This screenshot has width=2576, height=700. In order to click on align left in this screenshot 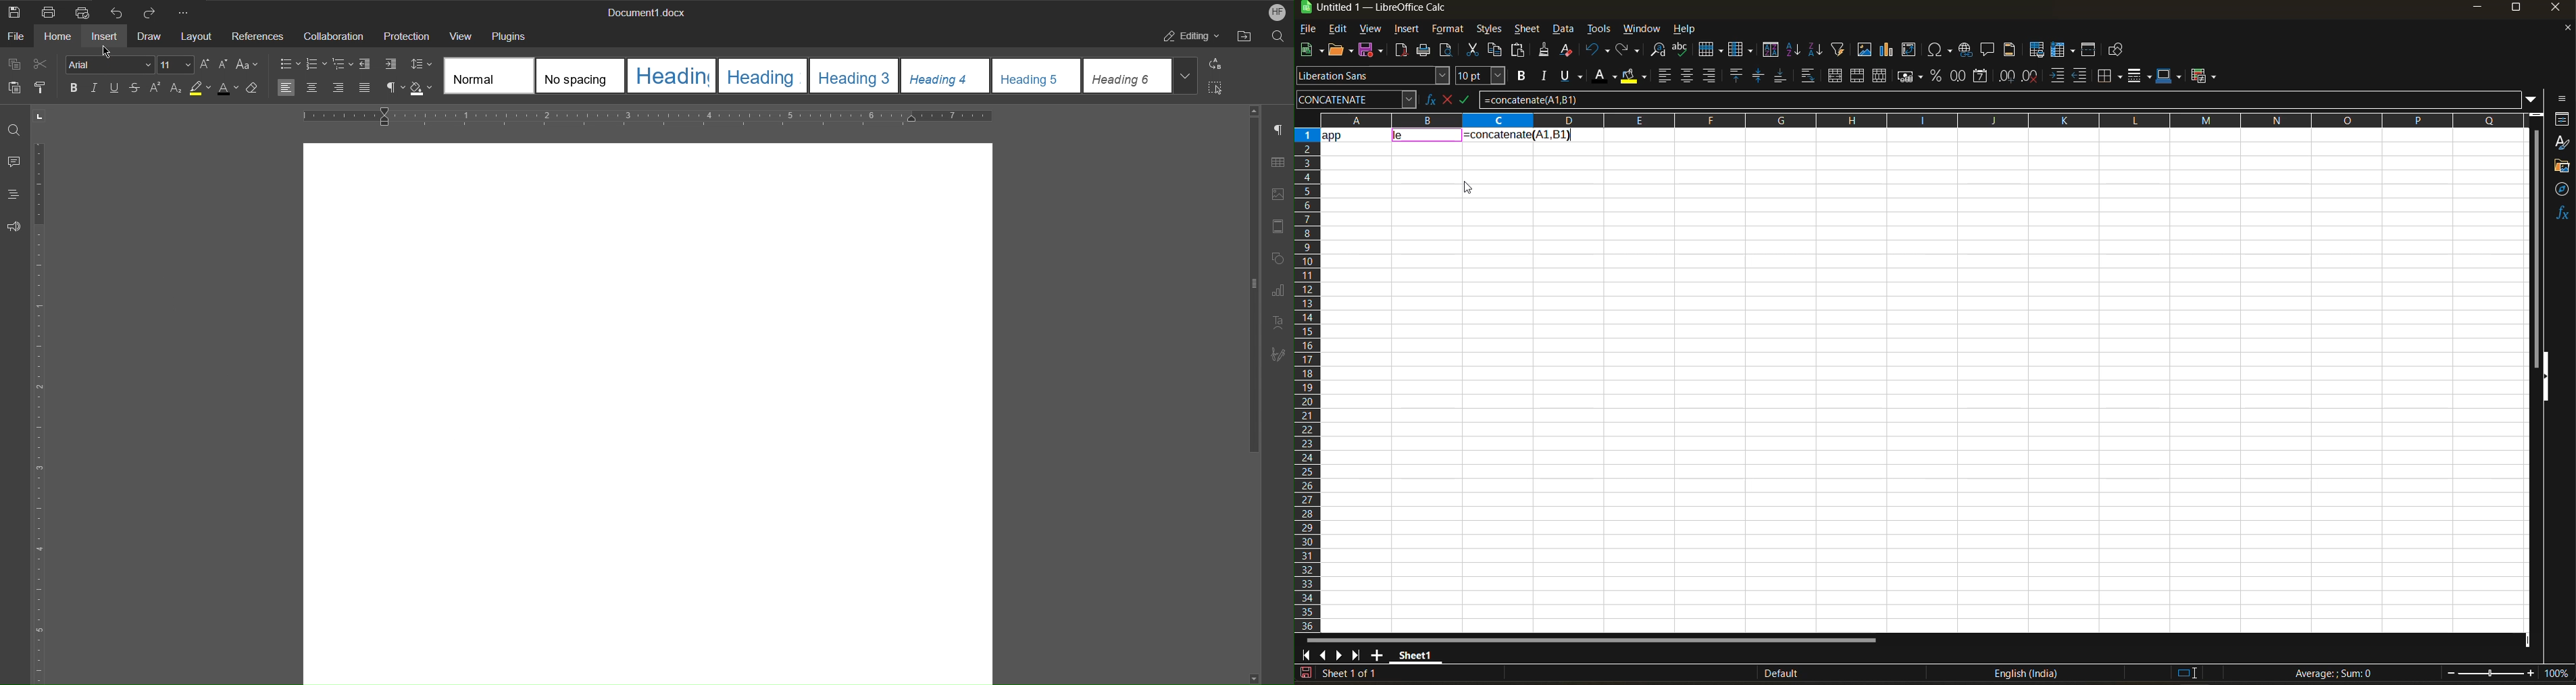, I will do `click(1666, 76)`.